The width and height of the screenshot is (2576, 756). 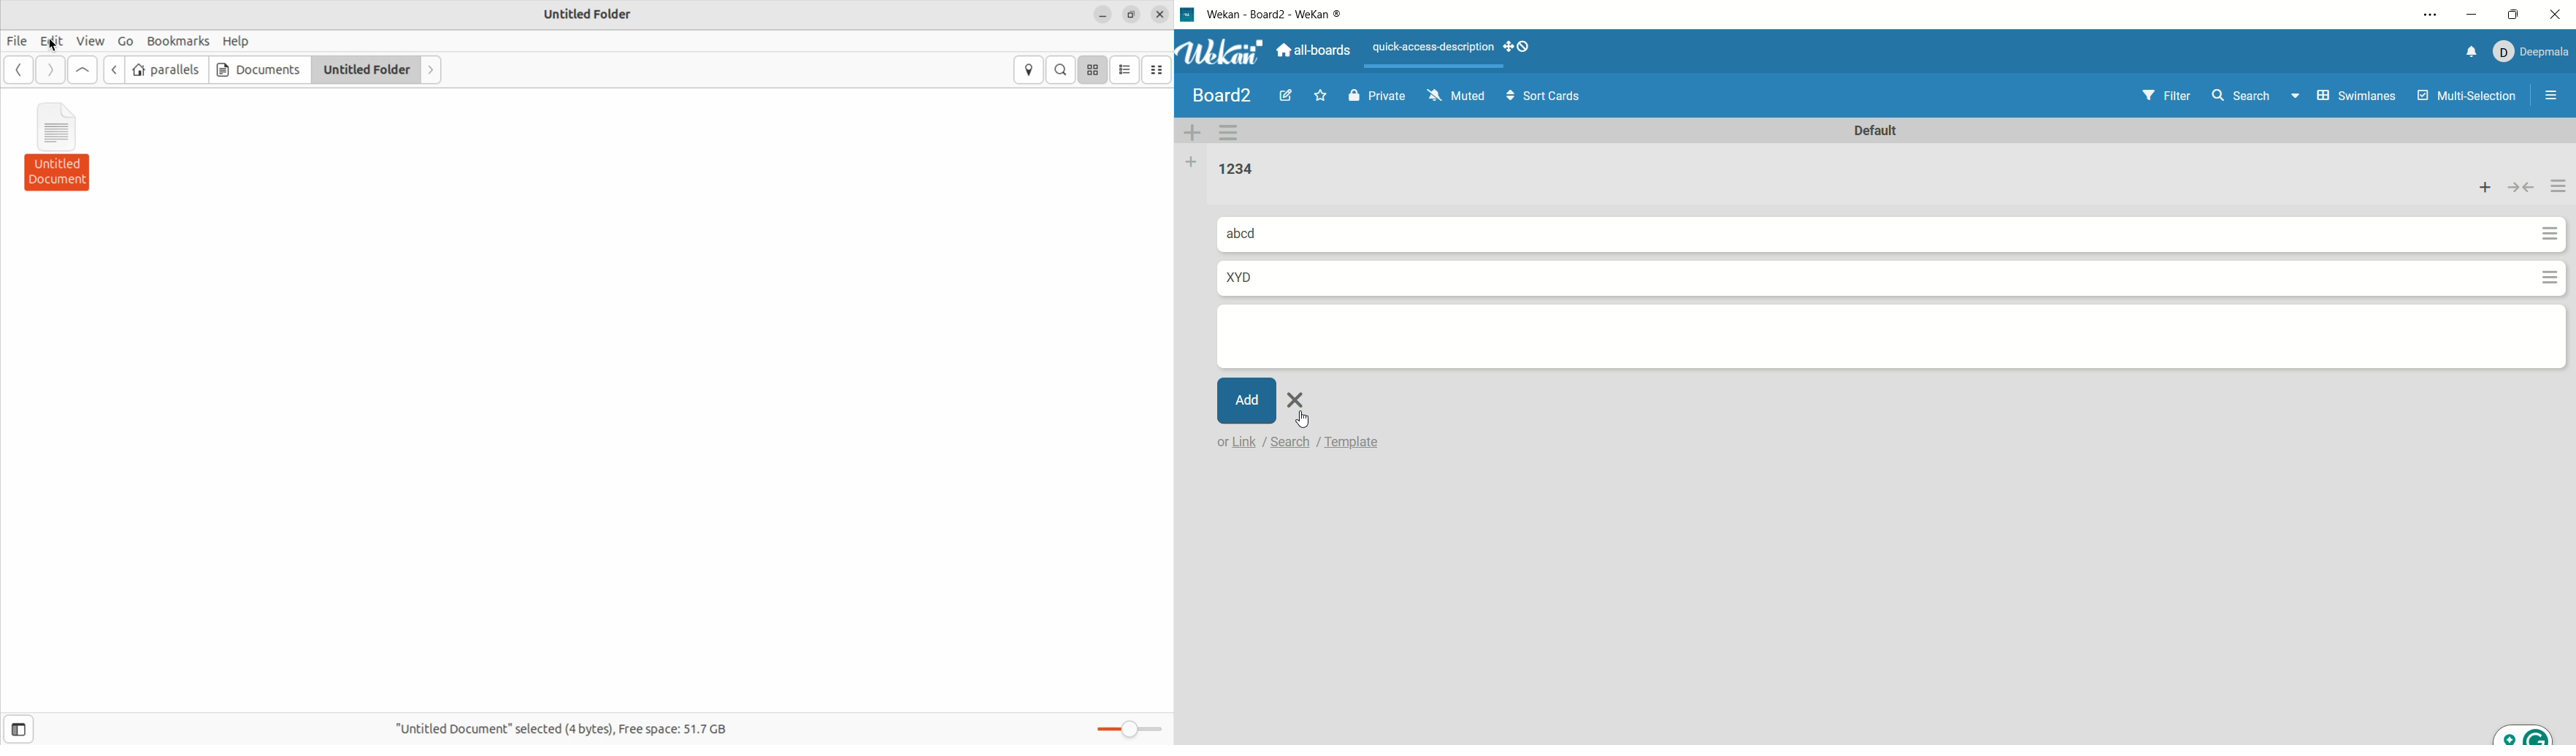 I want to click on list title, so click(x=1227, y=168).